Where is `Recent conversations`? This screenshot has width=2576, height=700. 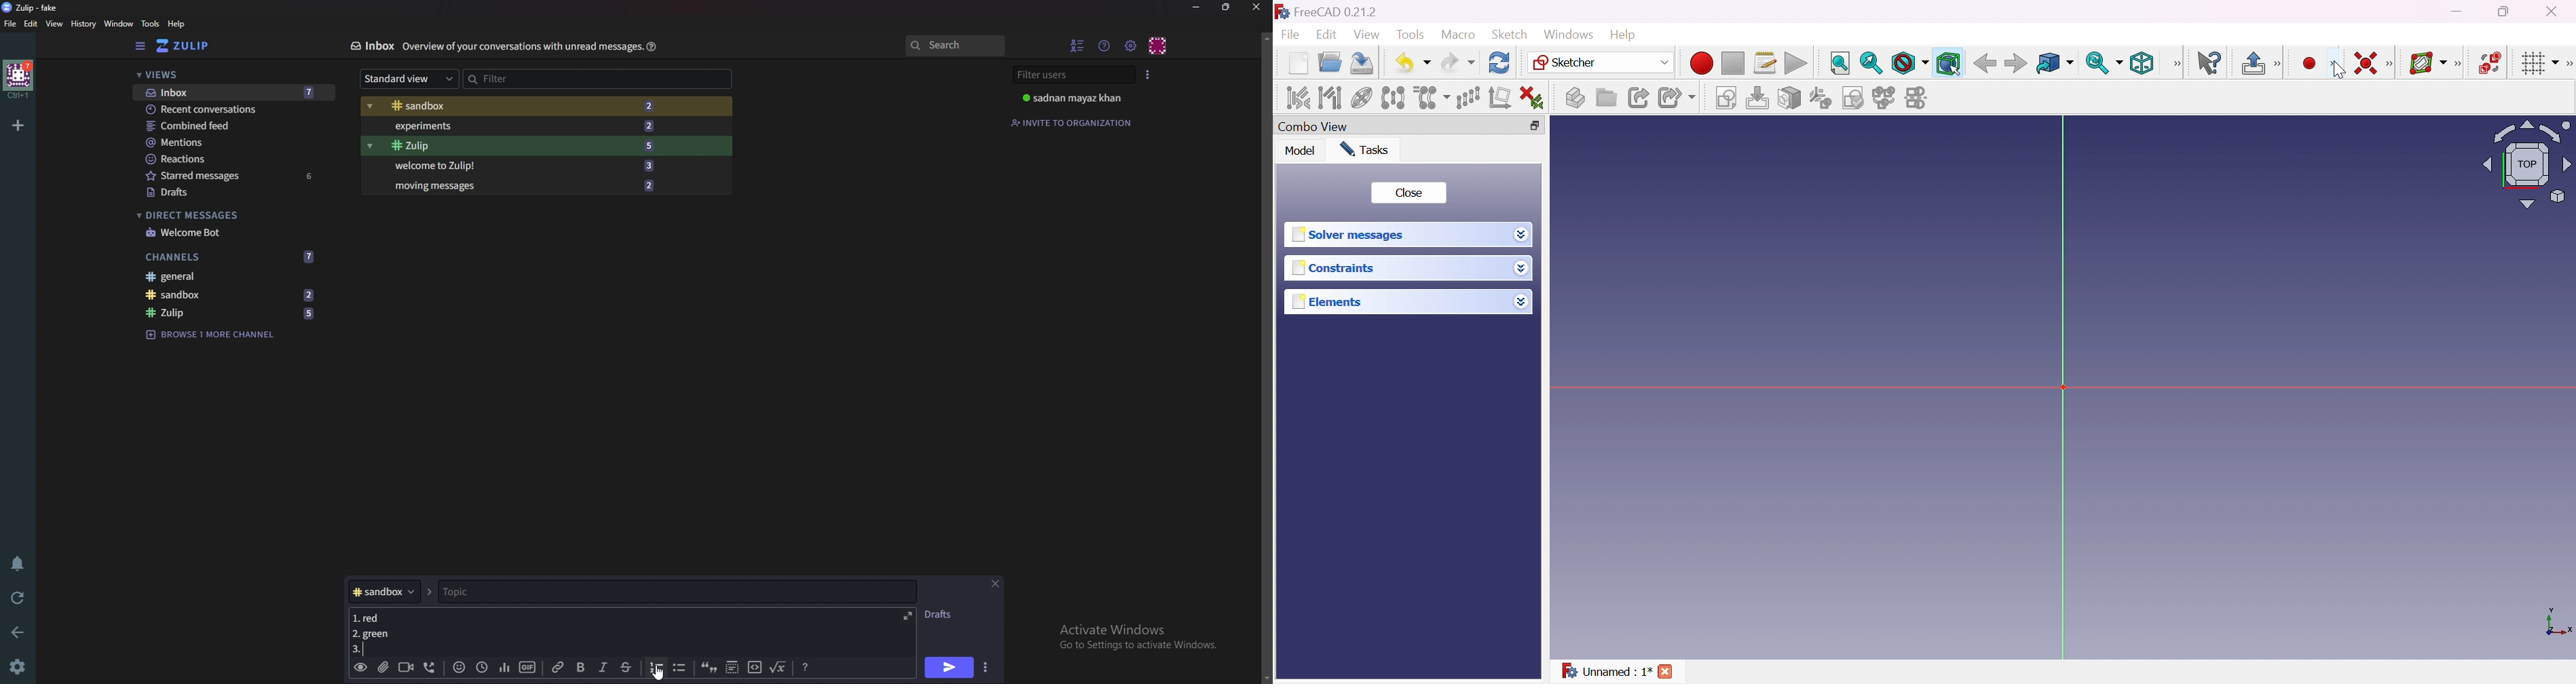 Recent conversations is located at coordinates (234, 110).